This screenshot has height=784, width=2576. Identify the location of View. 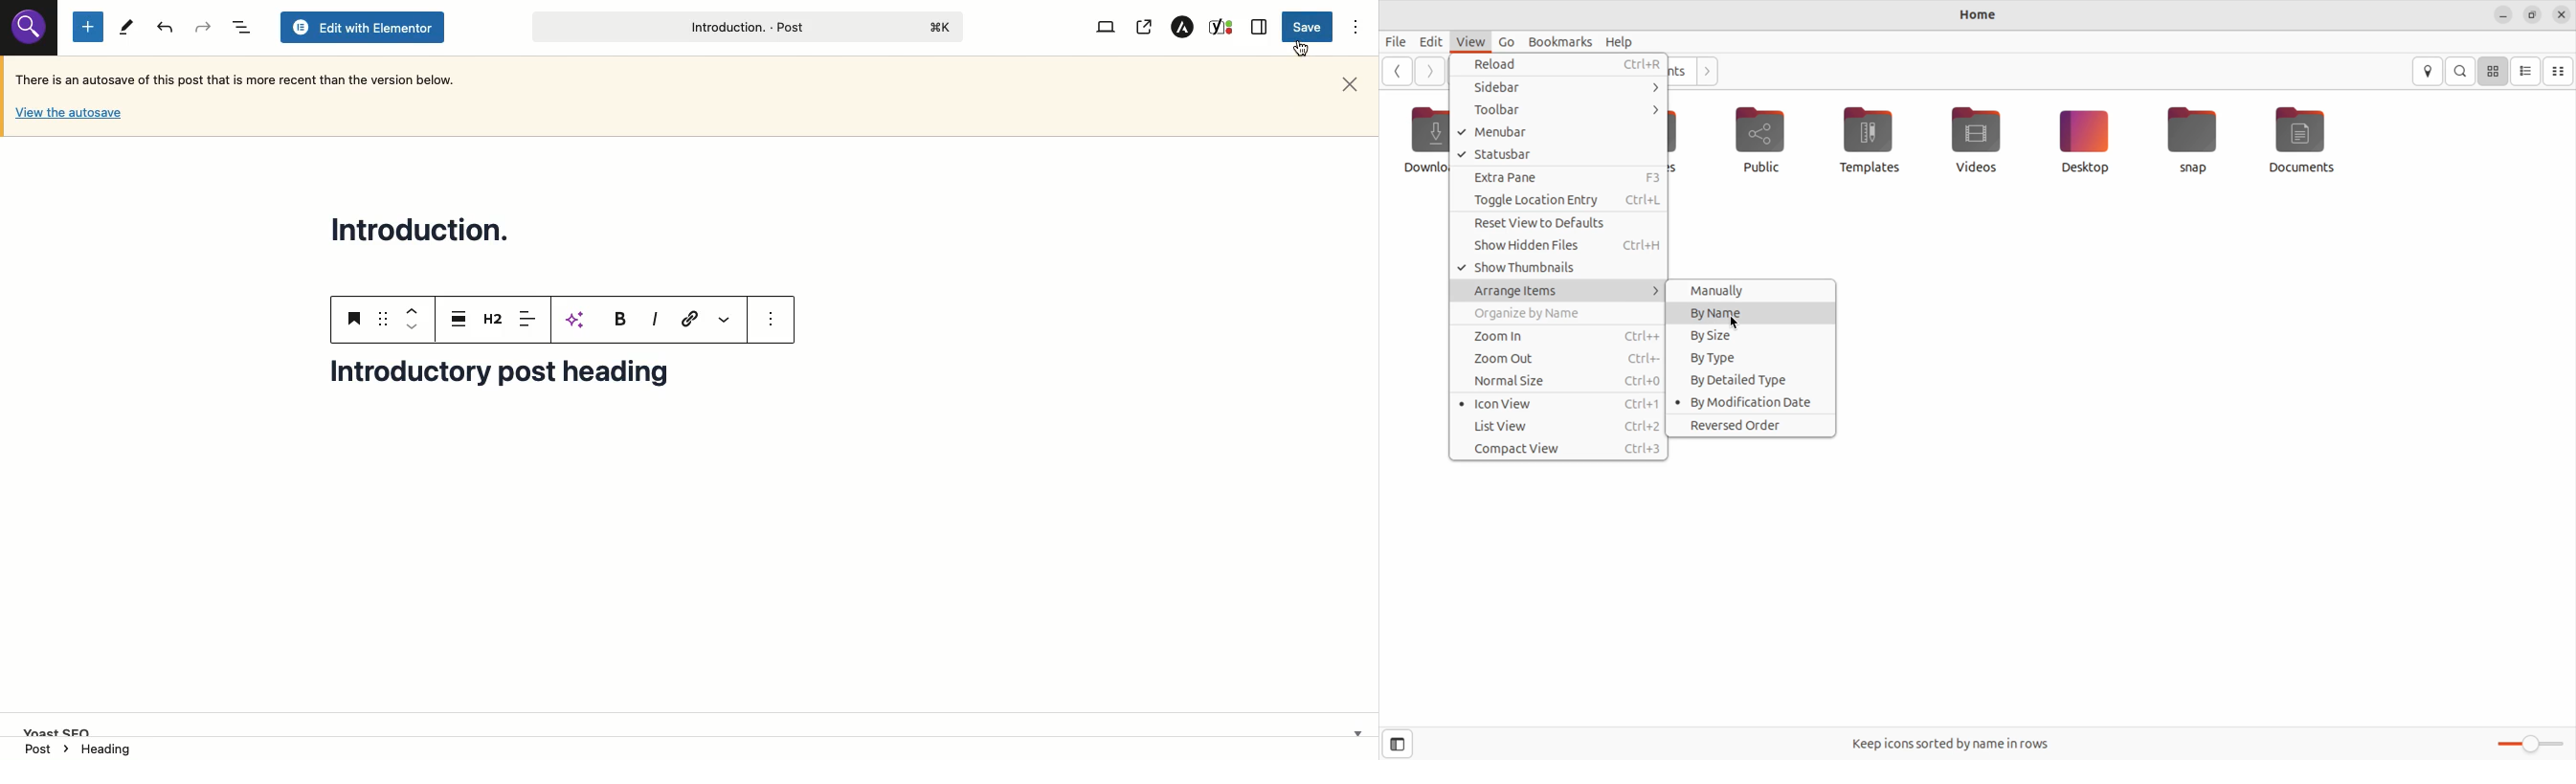
(1109, 28).